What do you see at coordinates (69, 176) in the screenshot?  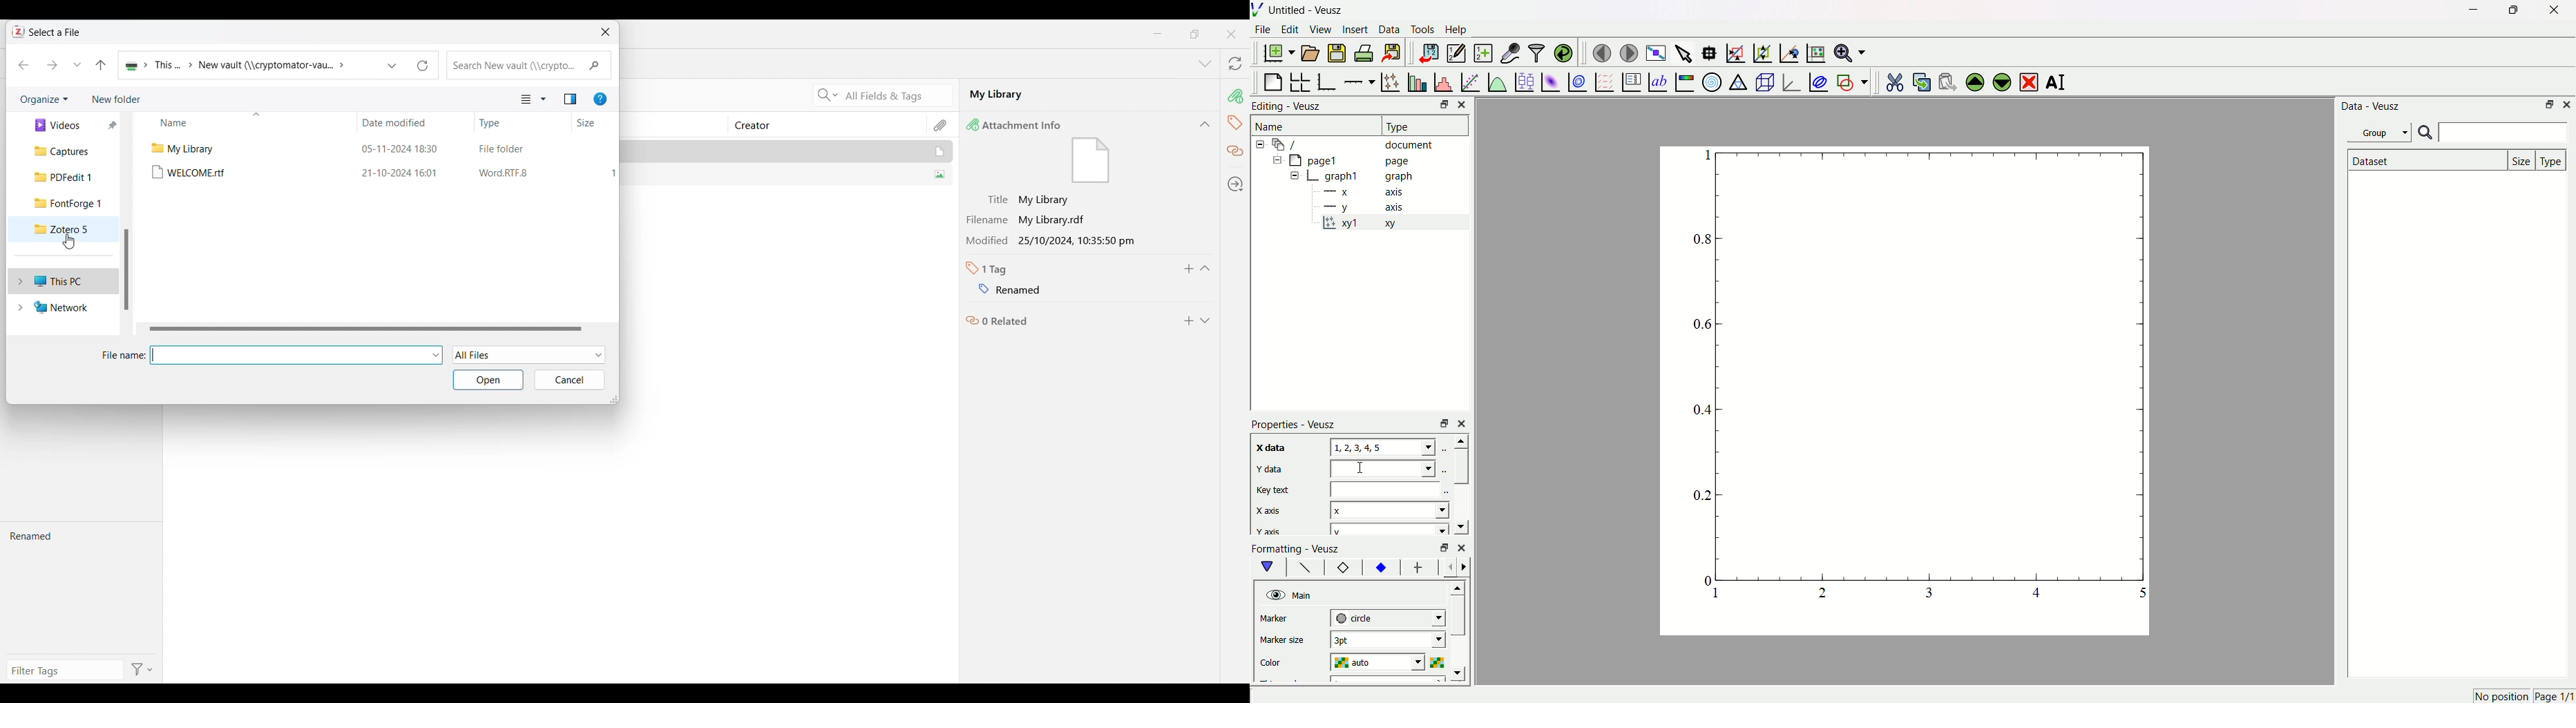 I see `PDFedit 1 folder` at bounding box center [69, 176].